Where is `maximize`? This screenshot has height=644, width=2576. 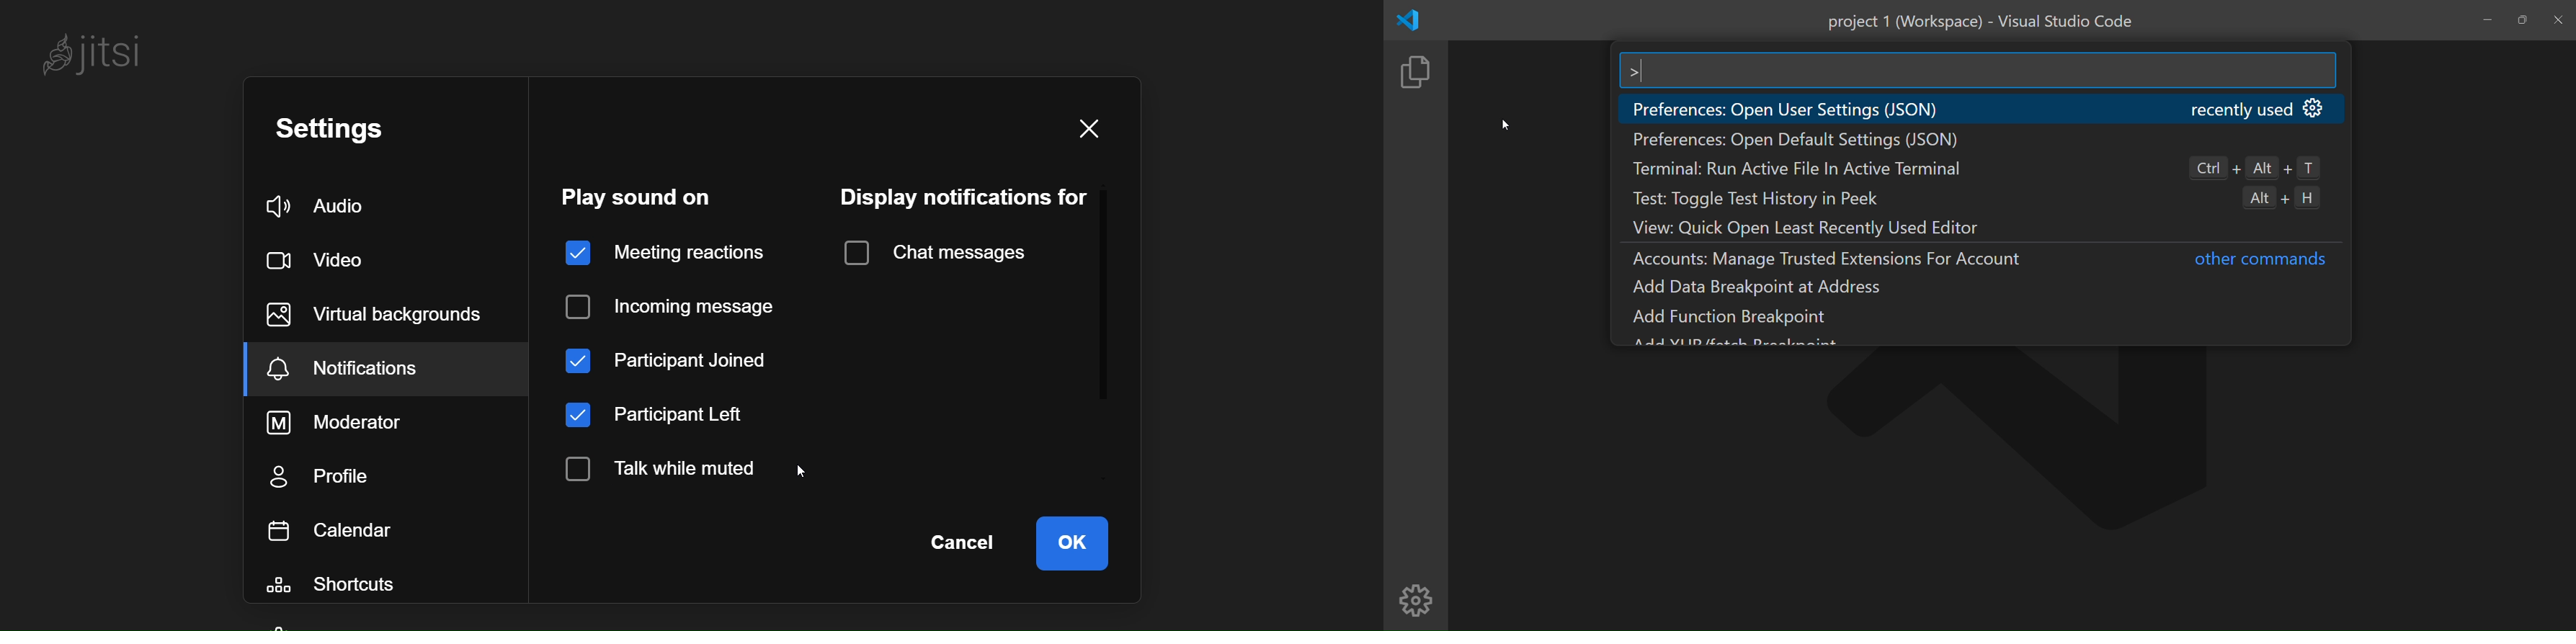 maximize is located at coordinates (2521, 20).